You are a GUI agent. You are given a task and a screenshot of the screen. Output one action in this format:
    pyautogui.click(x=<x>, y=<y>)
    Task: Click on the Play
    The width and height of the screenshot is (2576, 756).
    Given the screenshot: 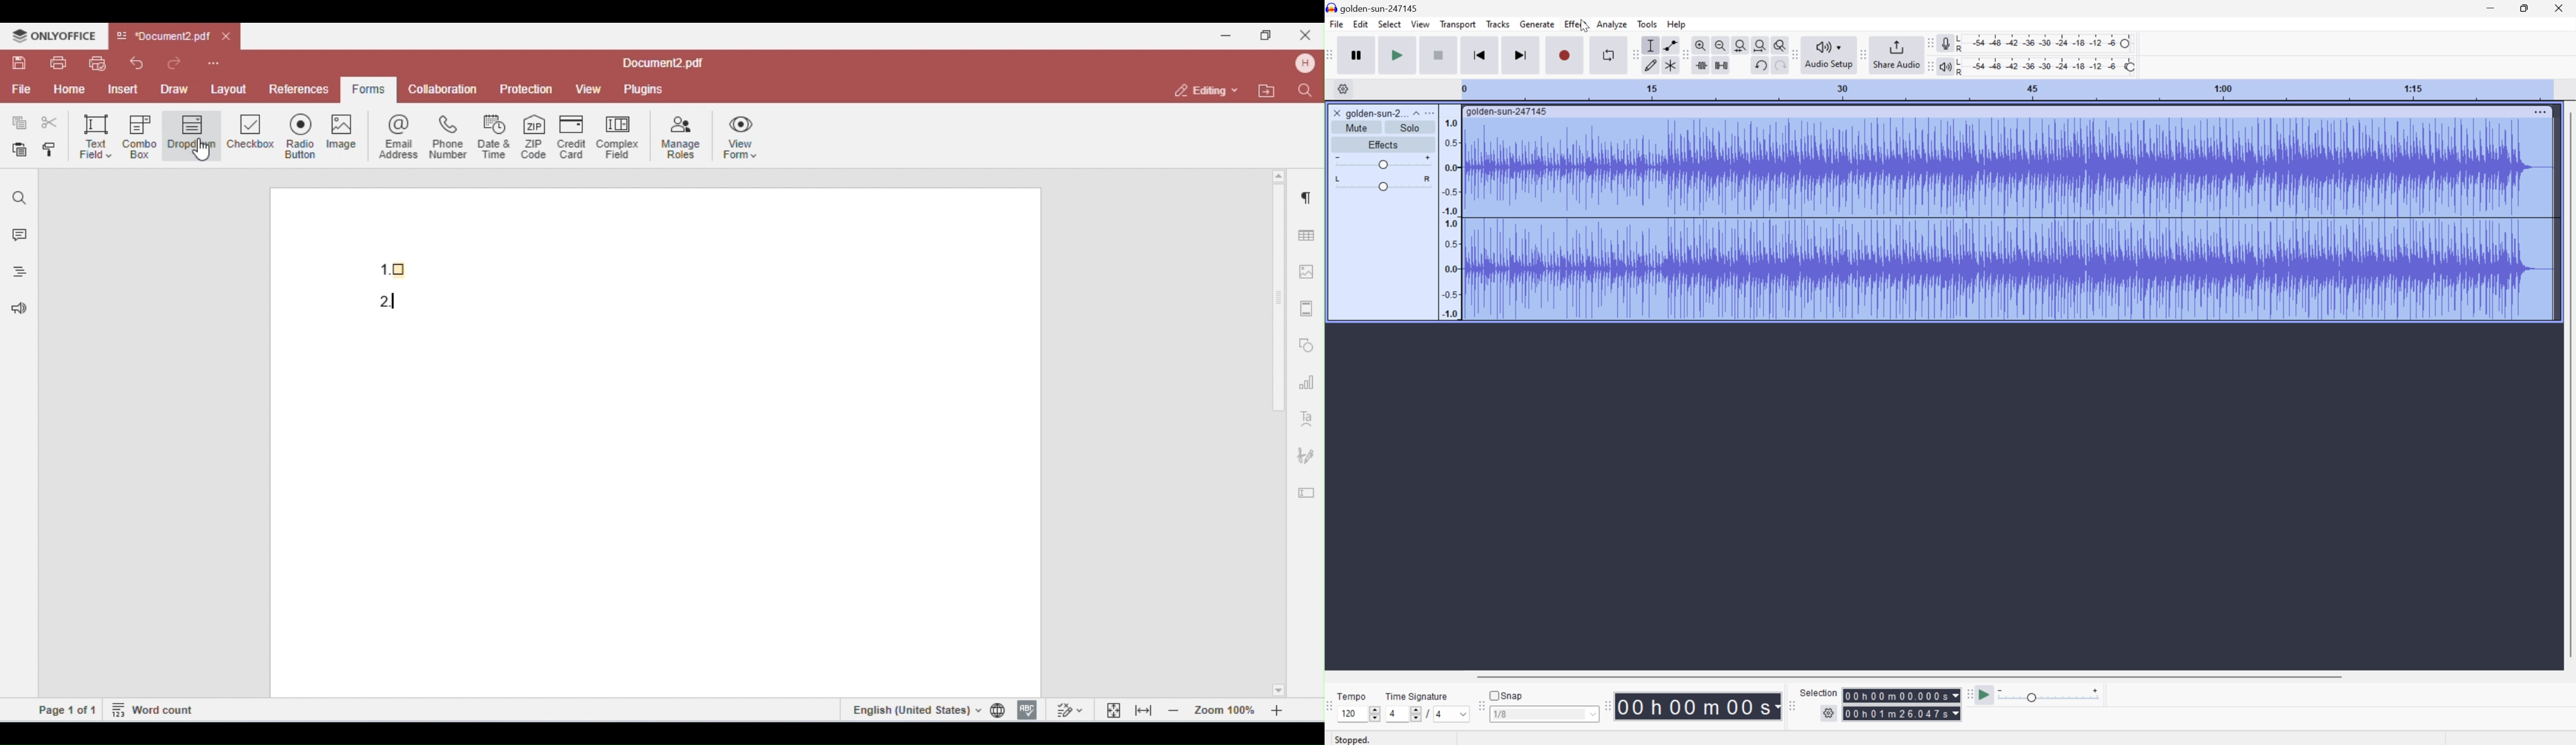 What is the action you would take?
    pyautogui.click(x=1397, y=54)
    